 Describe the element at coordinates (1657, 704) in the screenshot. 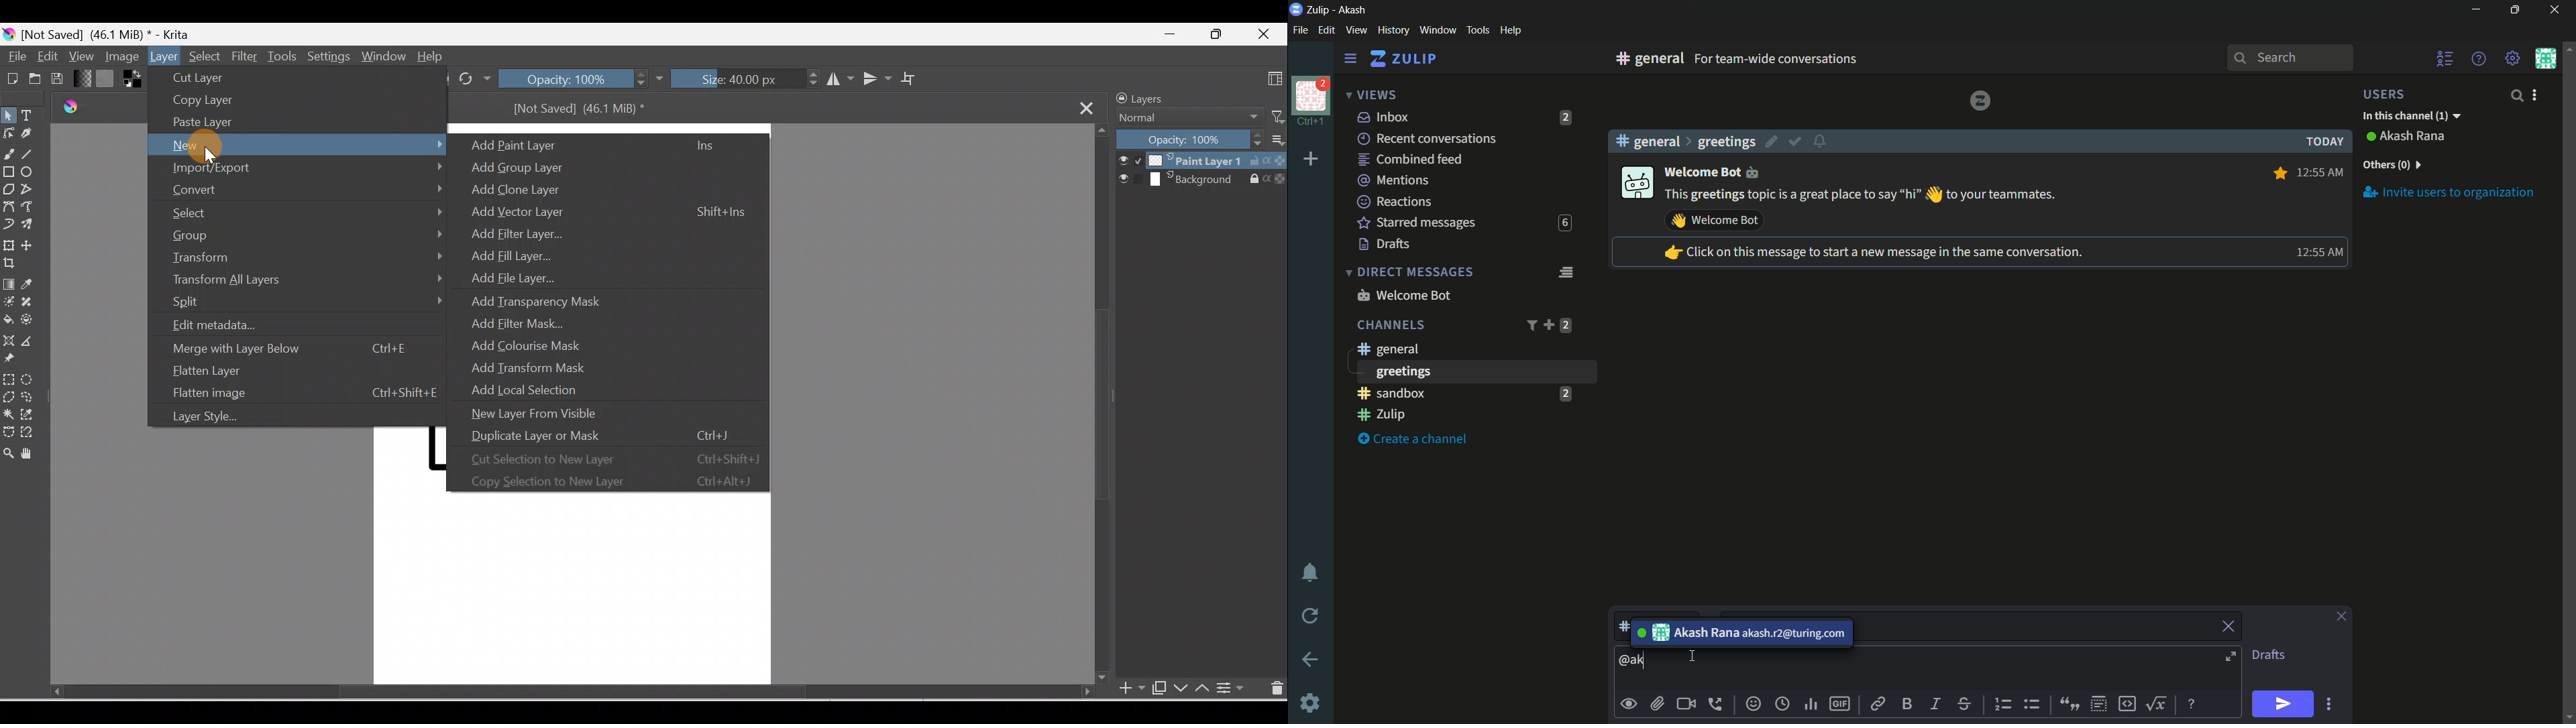

I see `upload files` at that location.